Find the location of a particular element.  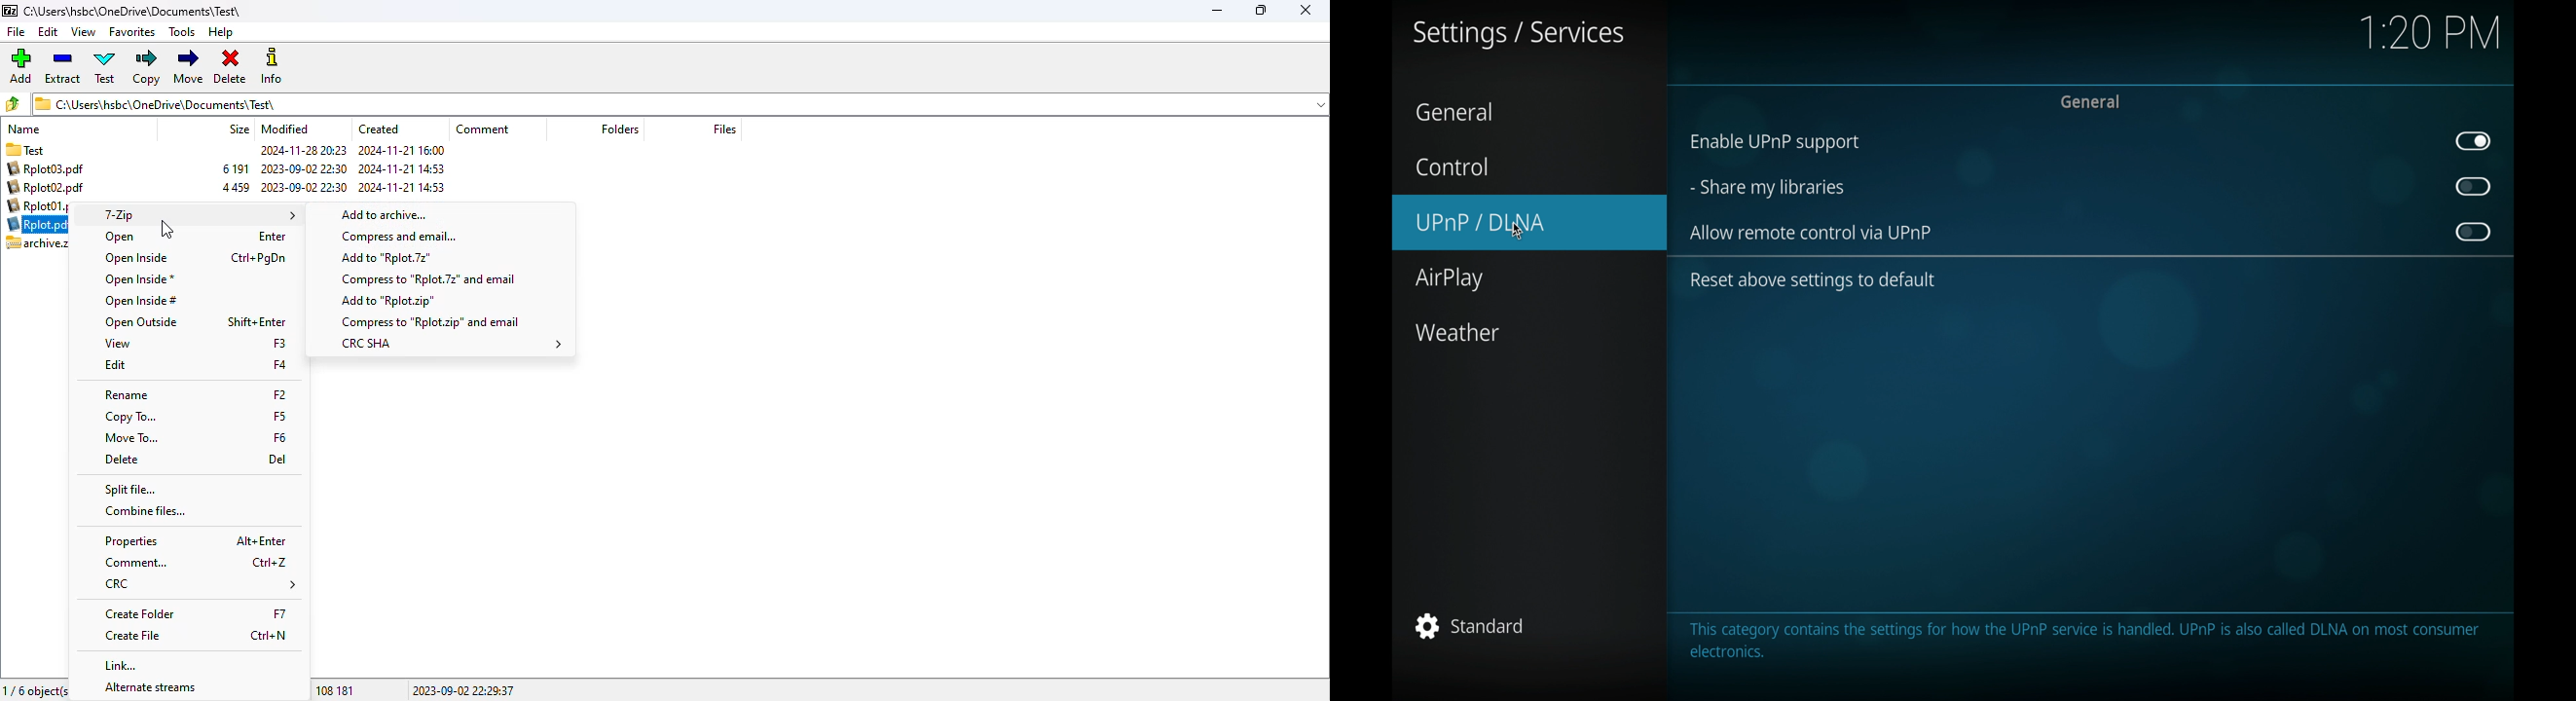

shortcut for move to is located at coordinates (281, 438).